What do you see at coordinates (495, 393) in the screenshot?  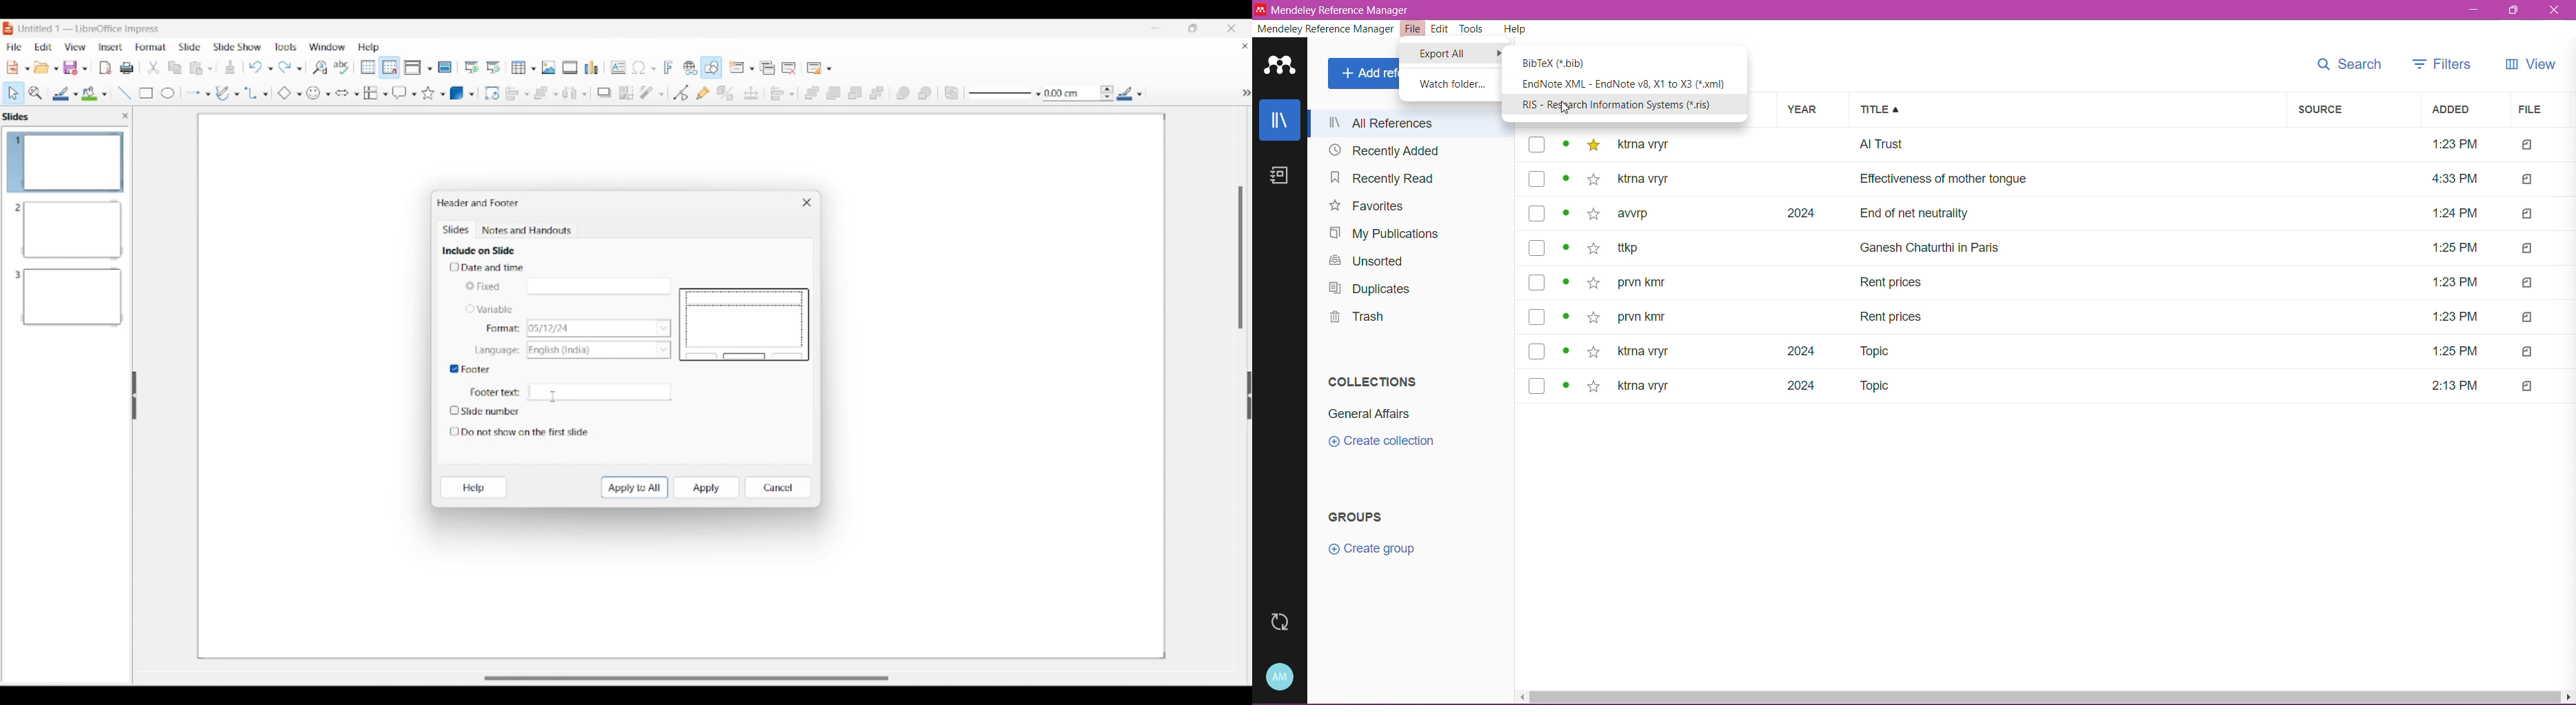 I see `Indicates Footer text box` at bounding box center [495, 393].